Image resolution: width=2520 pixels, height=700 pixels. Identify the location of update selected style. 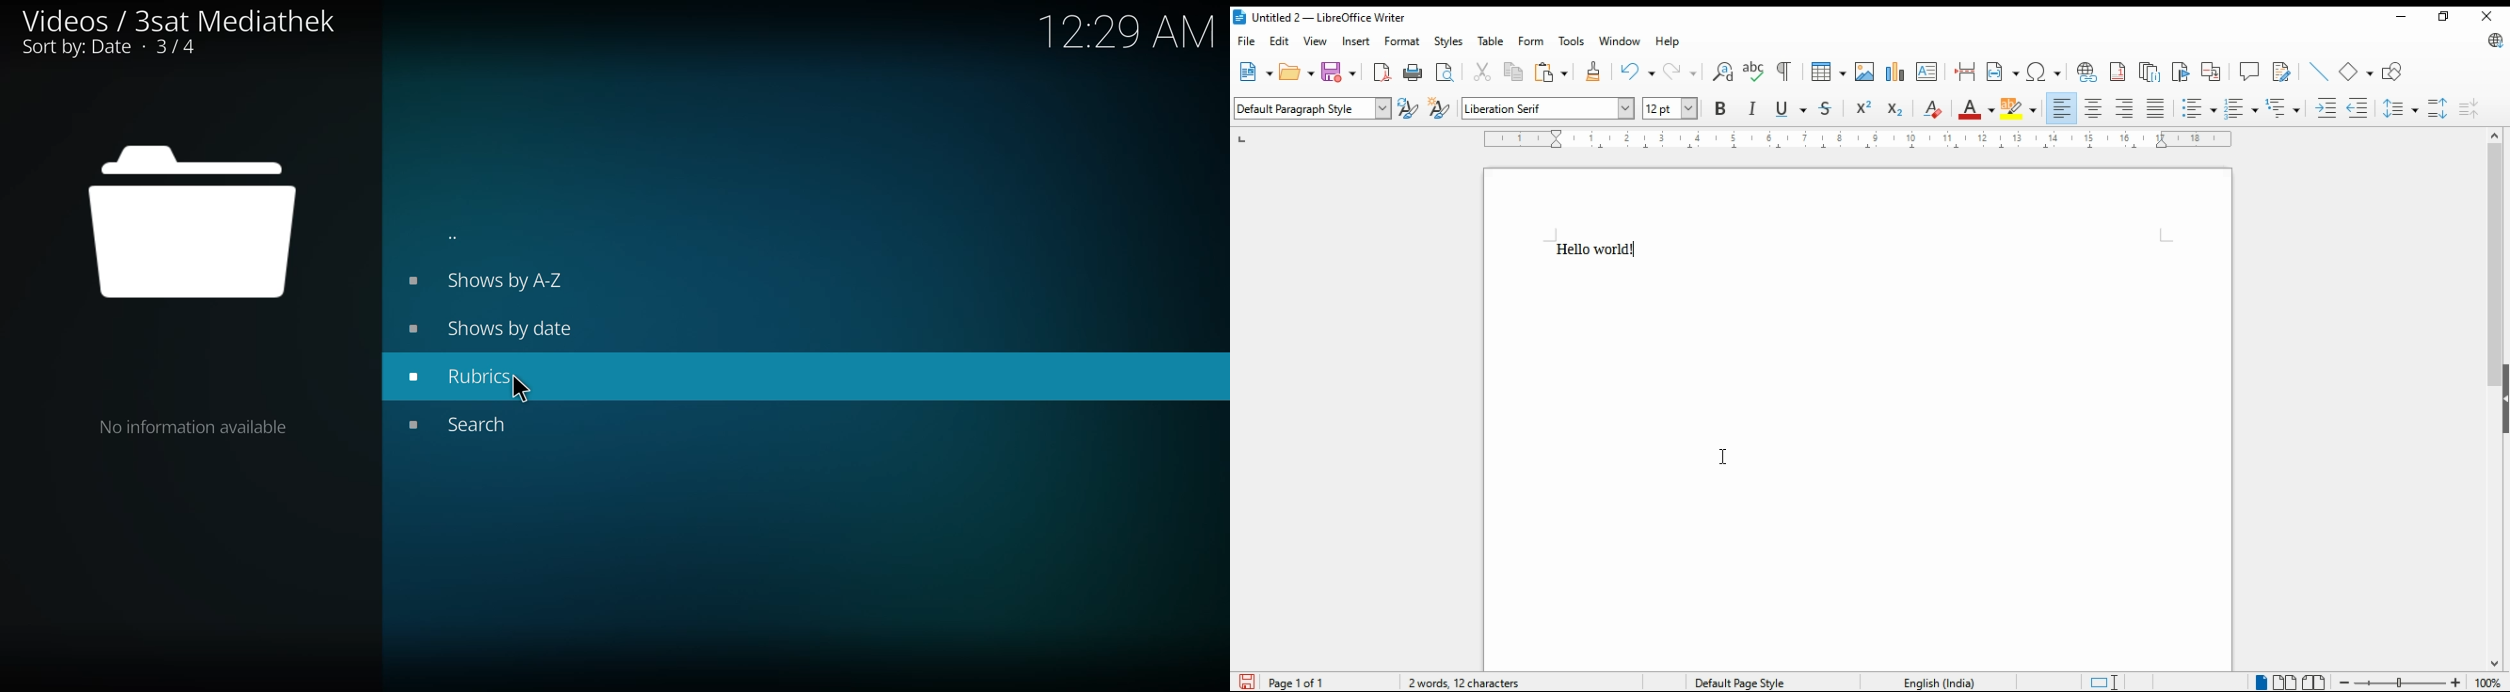
(1407, 108).